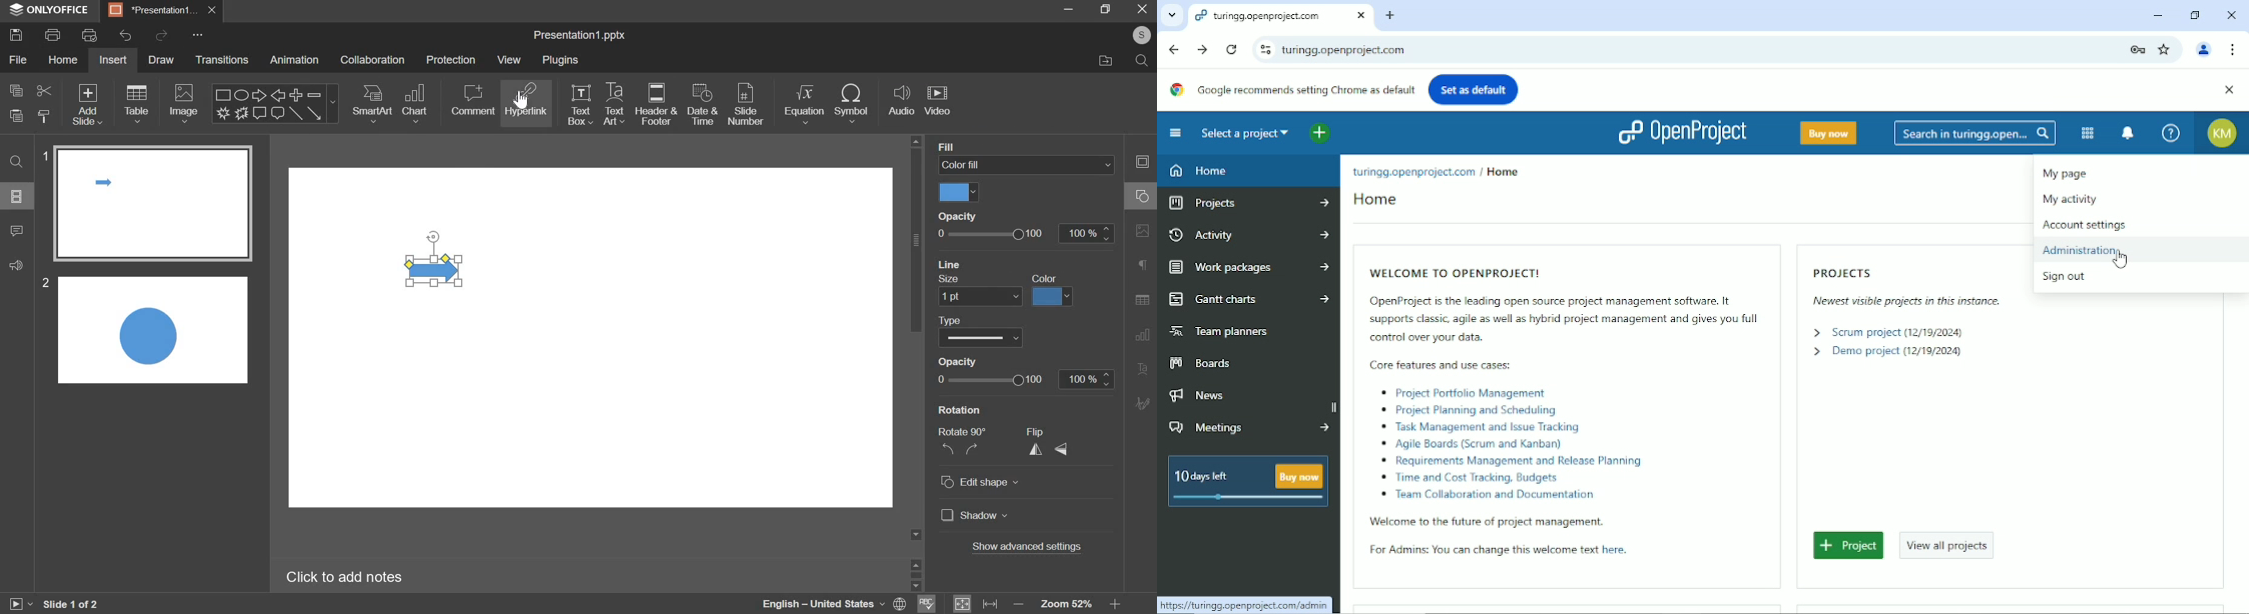 This screenshot has width=2268, height=616. I want to click on increase/decrease, so click(1087, 380).